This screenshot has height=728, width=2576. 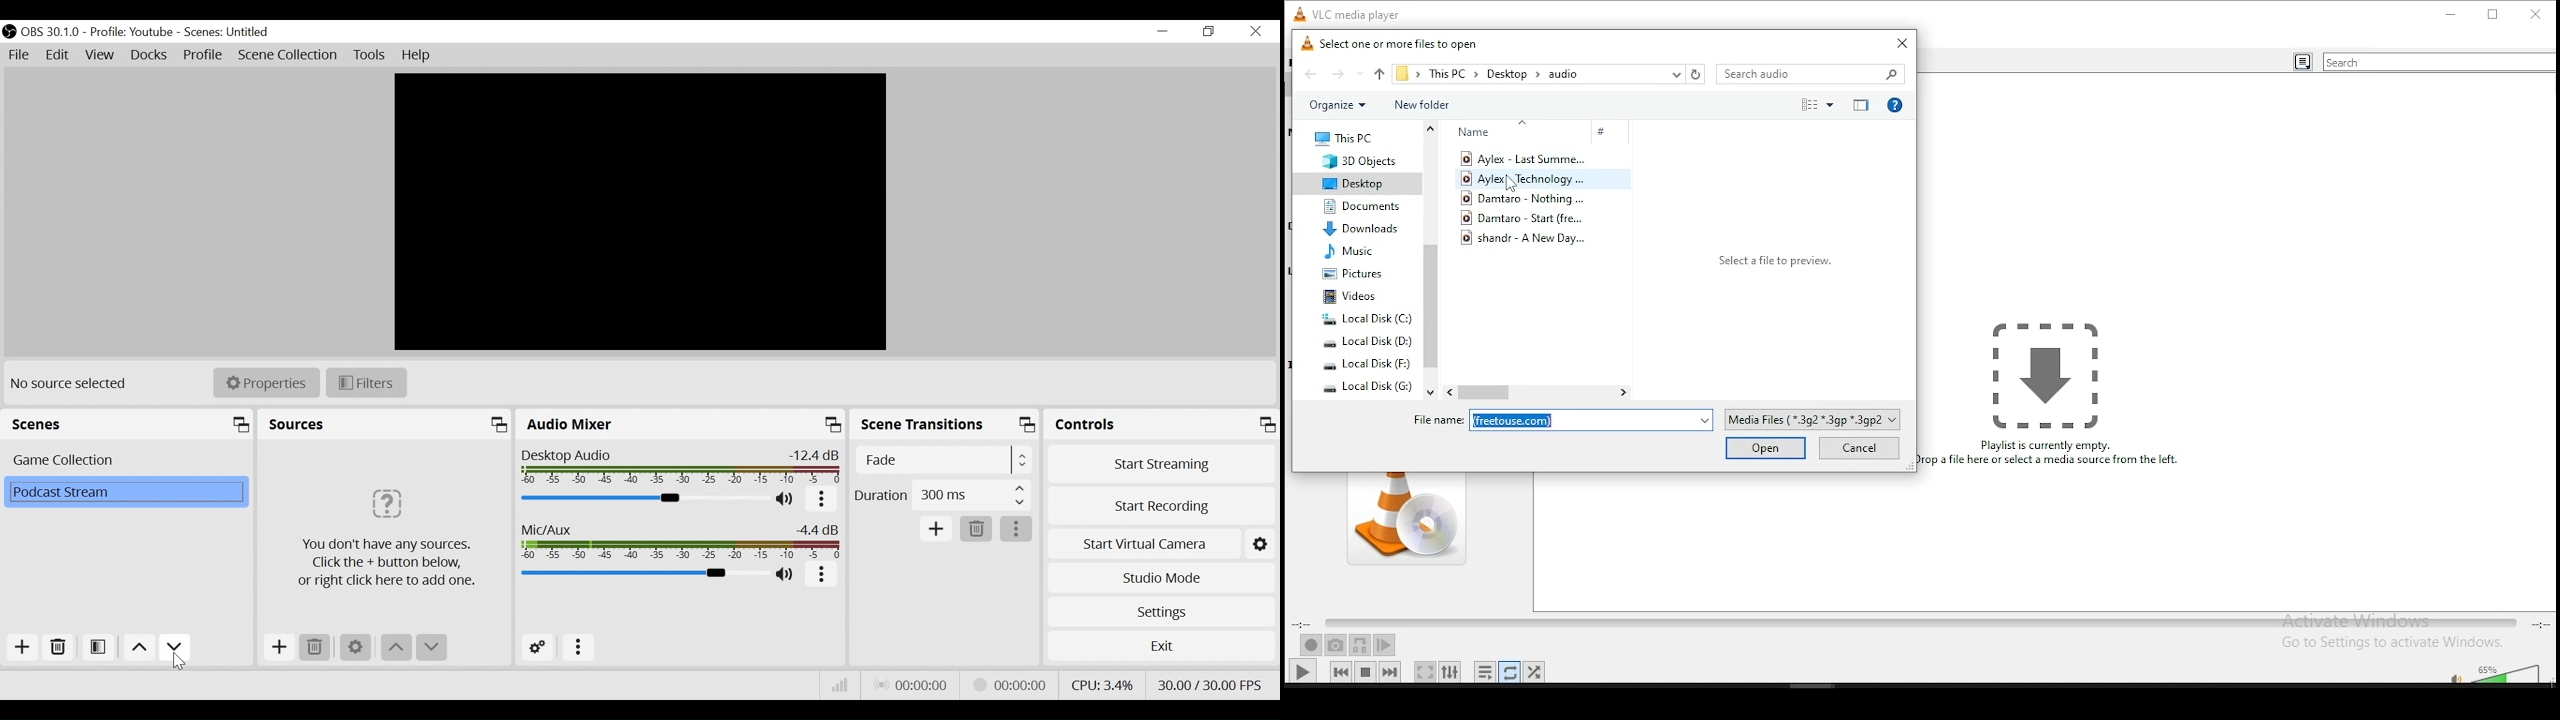 What do you see at coordinates (1532, 217) in the screenshot?
I see `damtaro - start (fre` at bounding box center [1532, 217].